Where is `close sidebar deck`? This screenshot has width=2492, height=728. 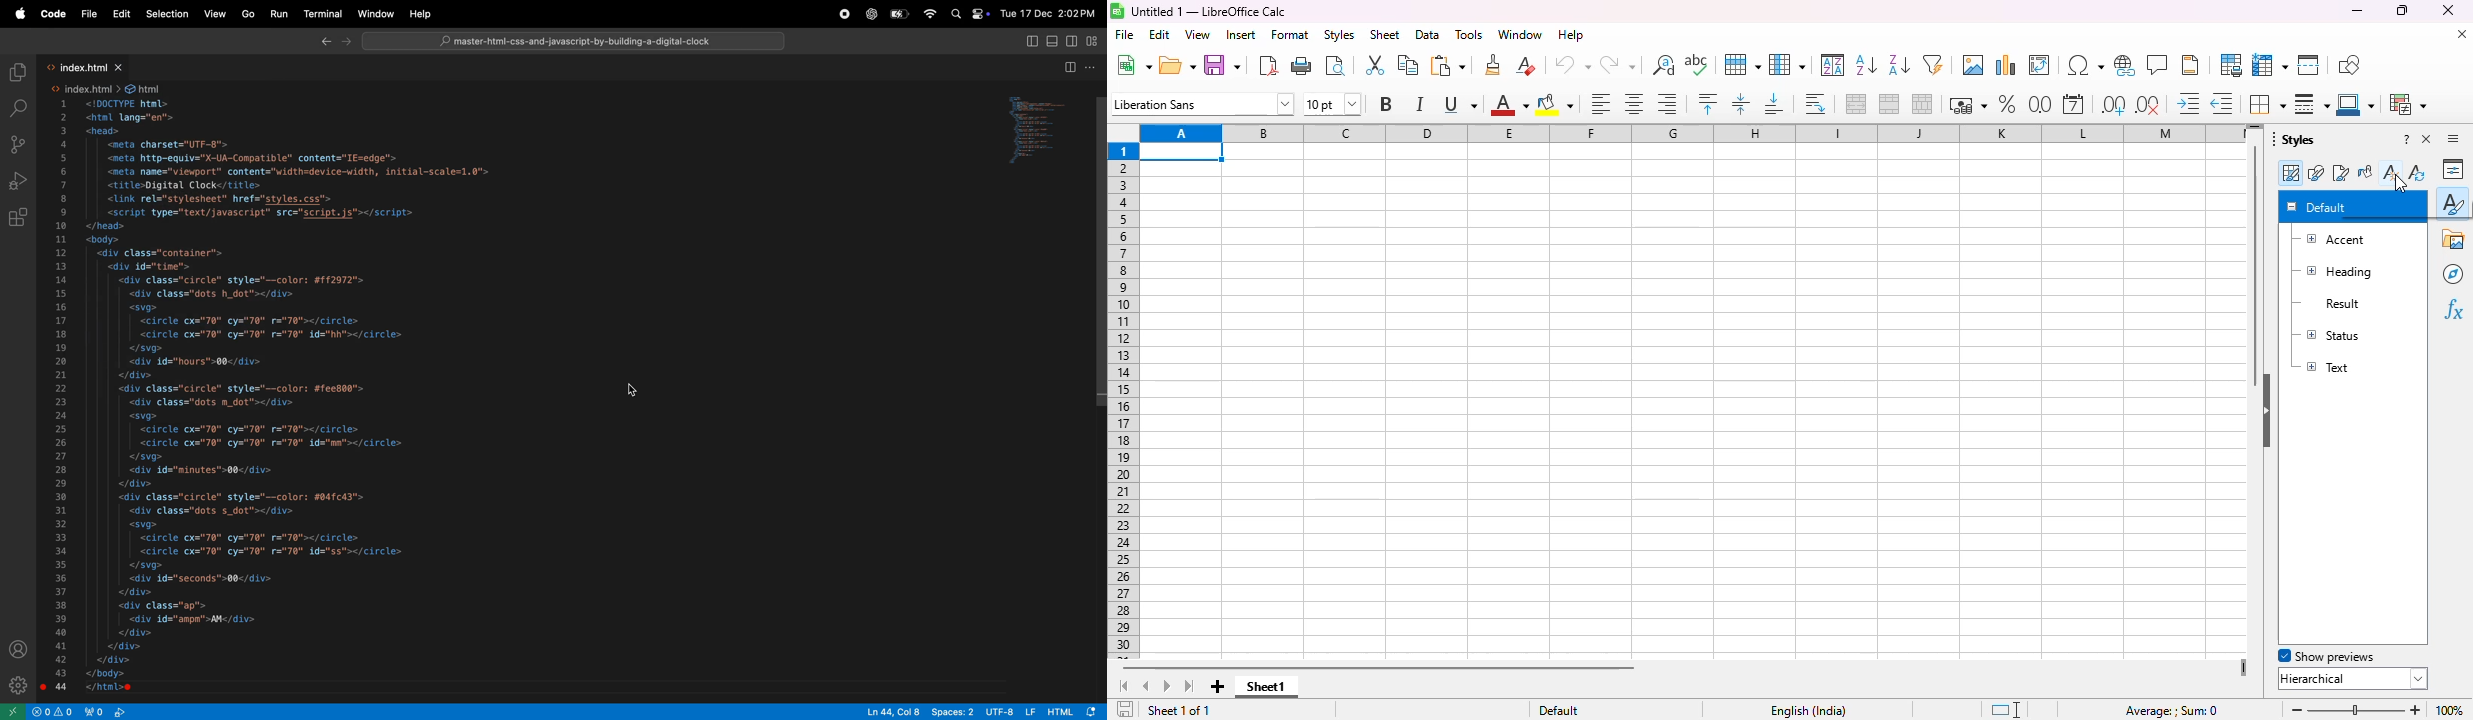
close sidebar deck is located at coordinates (2427, 138).